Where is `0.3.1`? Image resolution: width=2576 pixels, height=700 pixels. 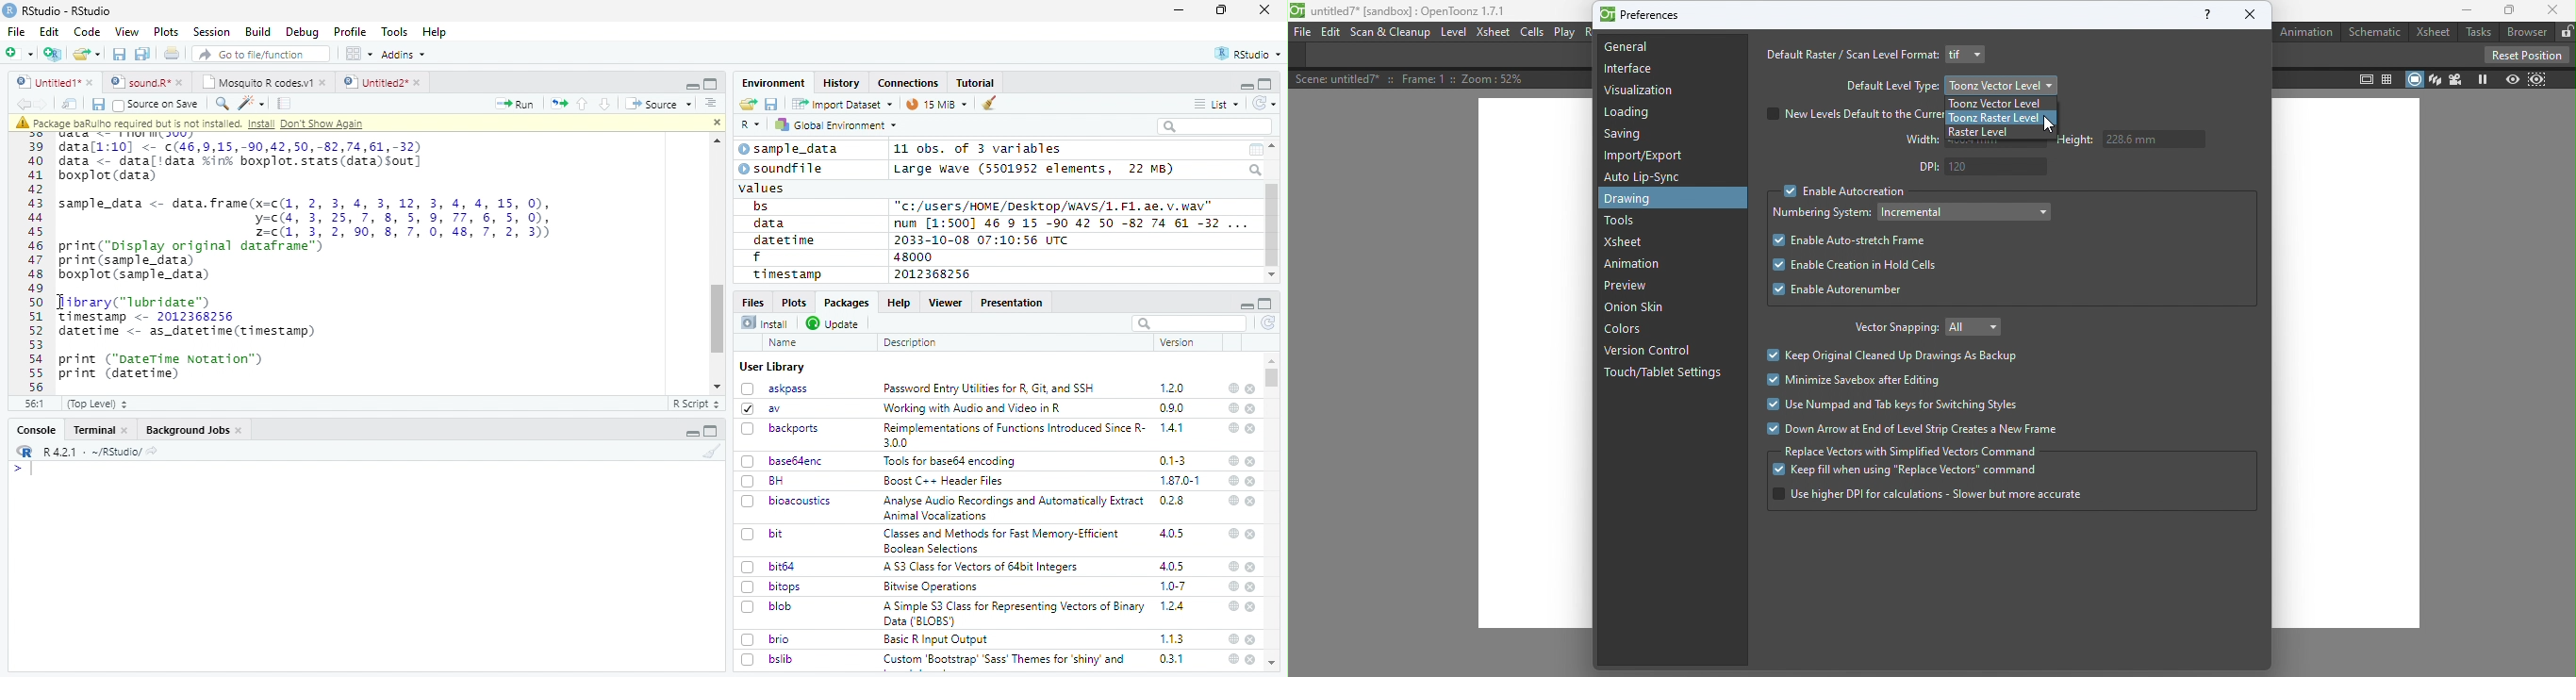 0.3.1 is located at coordinates (1171, 658).